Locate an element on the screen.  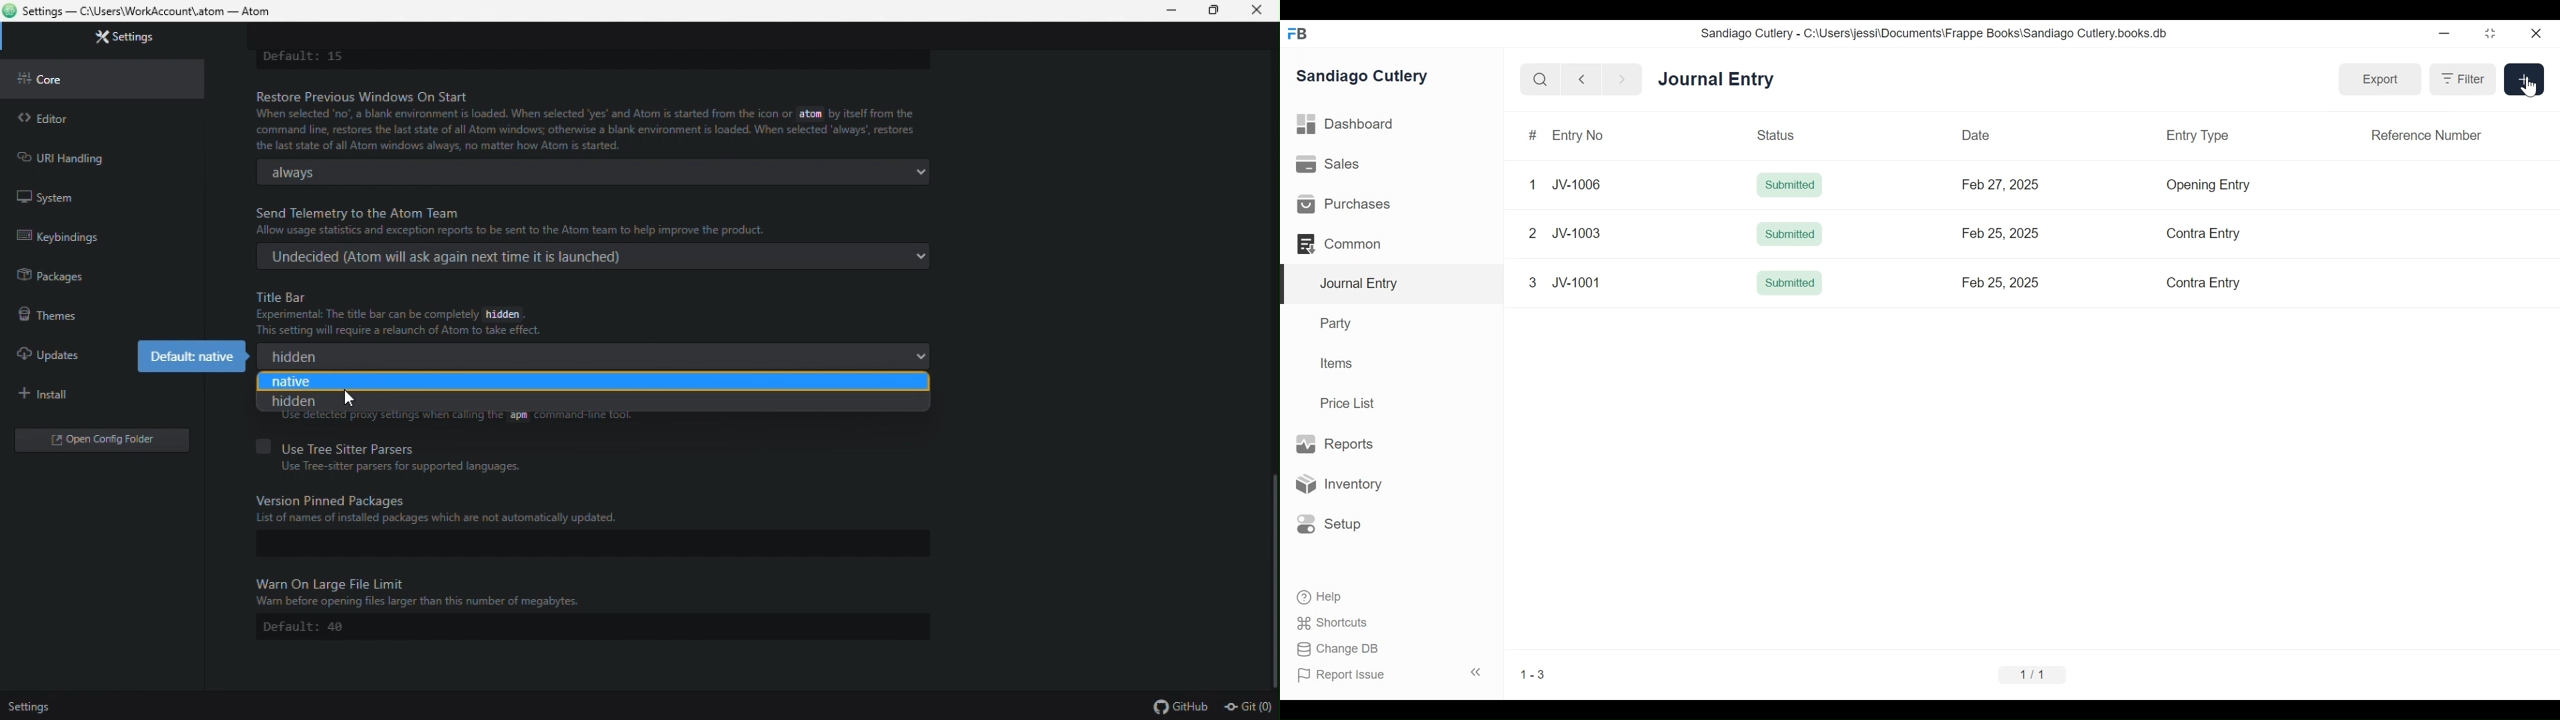
next is located at coordinates (1617, 78).